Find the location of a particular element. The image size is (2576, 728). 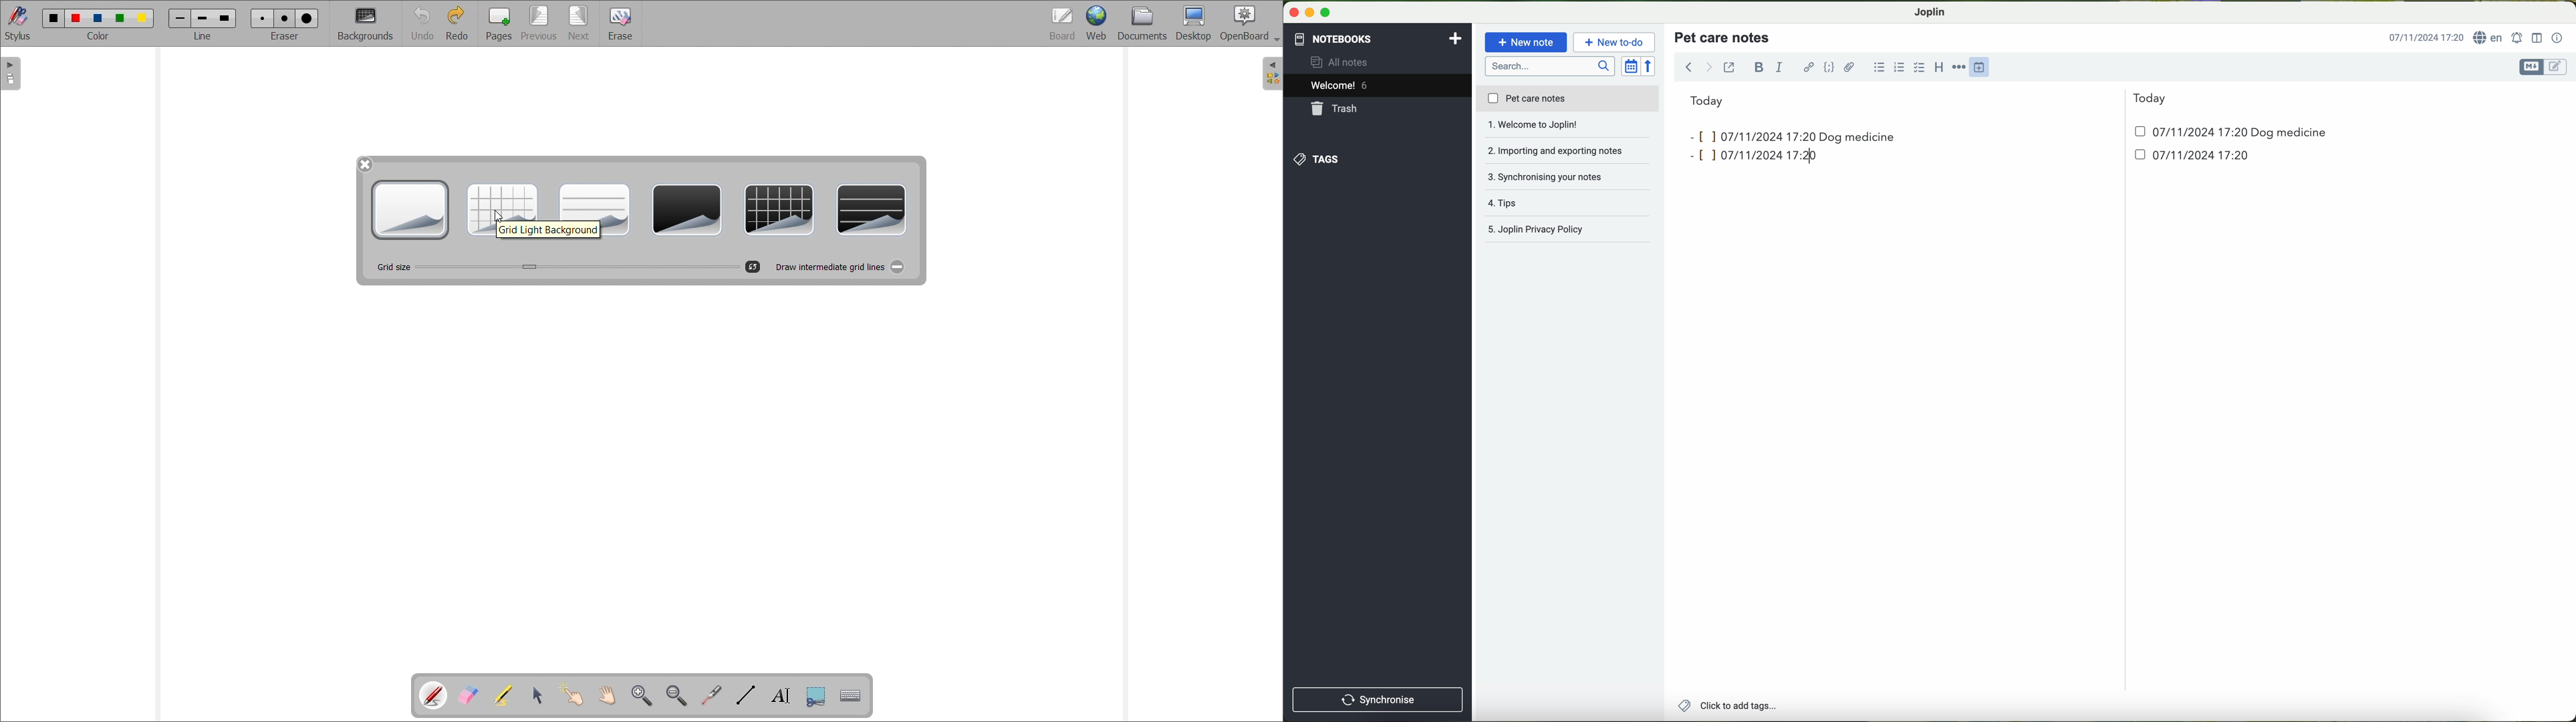

set alarm is located at coordinates (2519, 38).